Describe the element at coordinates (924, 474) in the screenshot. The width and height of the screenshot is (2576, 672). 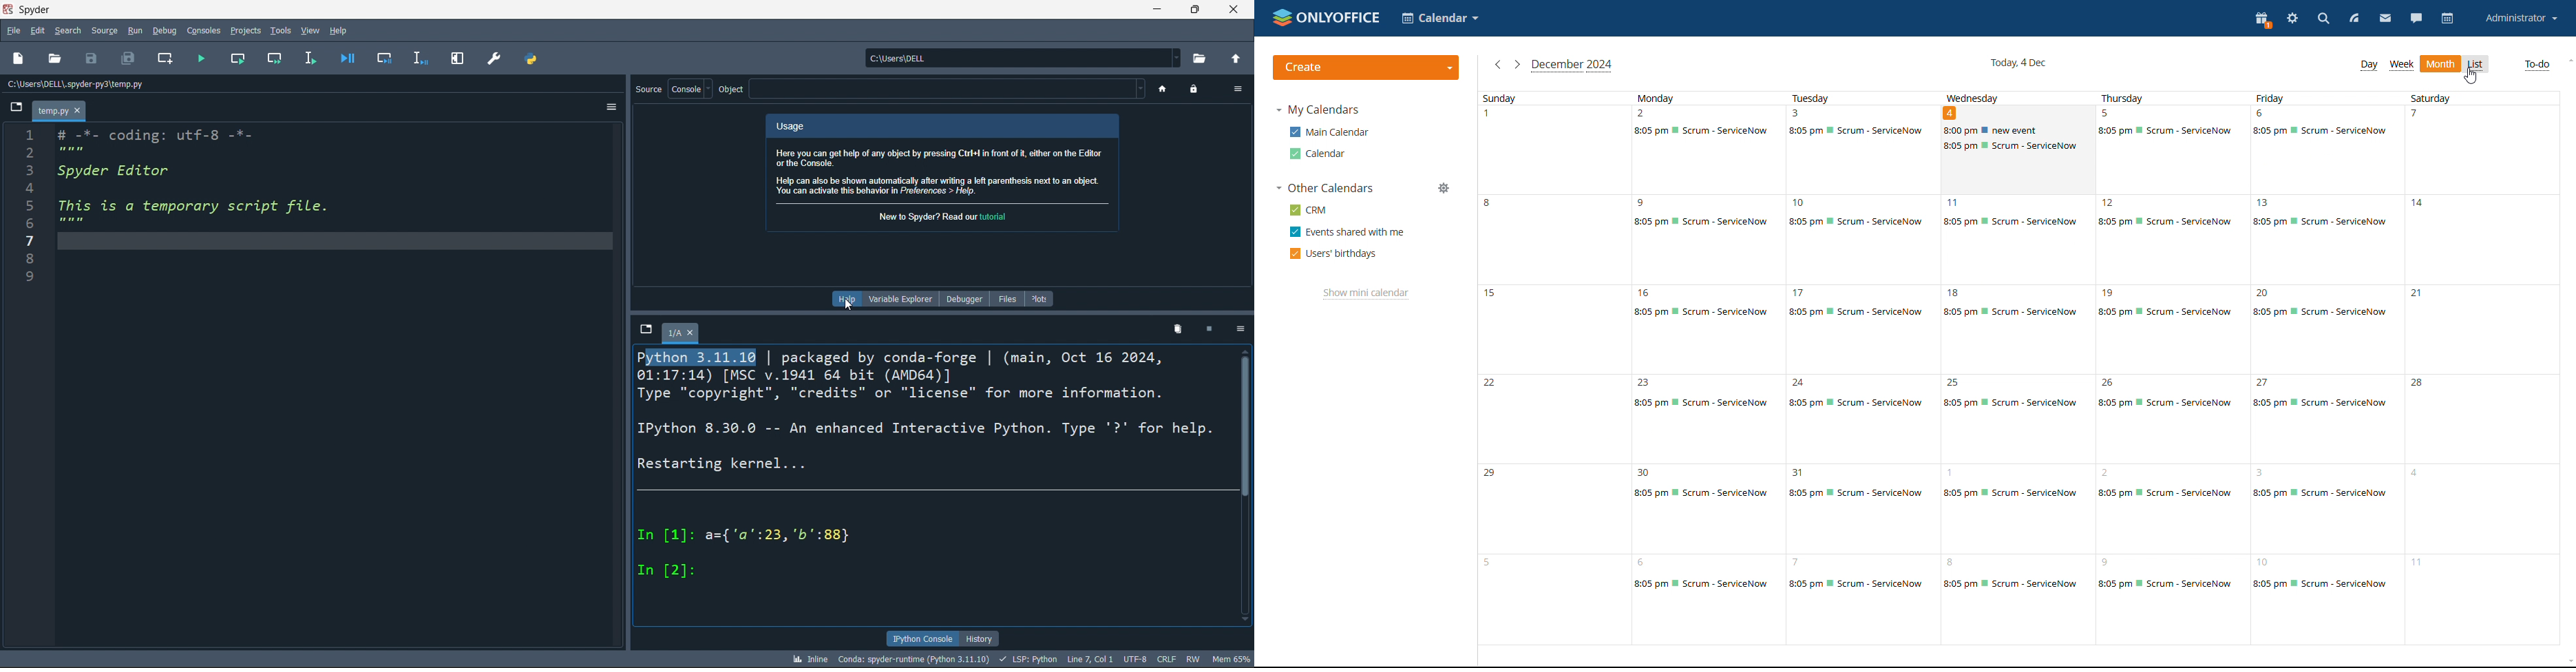
I see `Python 3.11.10 | packaged by conda-forge | (main, Oct 16 2024,
01:17:14) [MSC v.1941 64 bit (AMD64)]

Type "copyright", "credits" or "license" for more information.
IPython 8.30.0 -- An enhanced Interactive Python. Type '?* for help.
Restarting kernel...

In [1]: a={'a':23, 'b"':88}

In [2]:` at that location.